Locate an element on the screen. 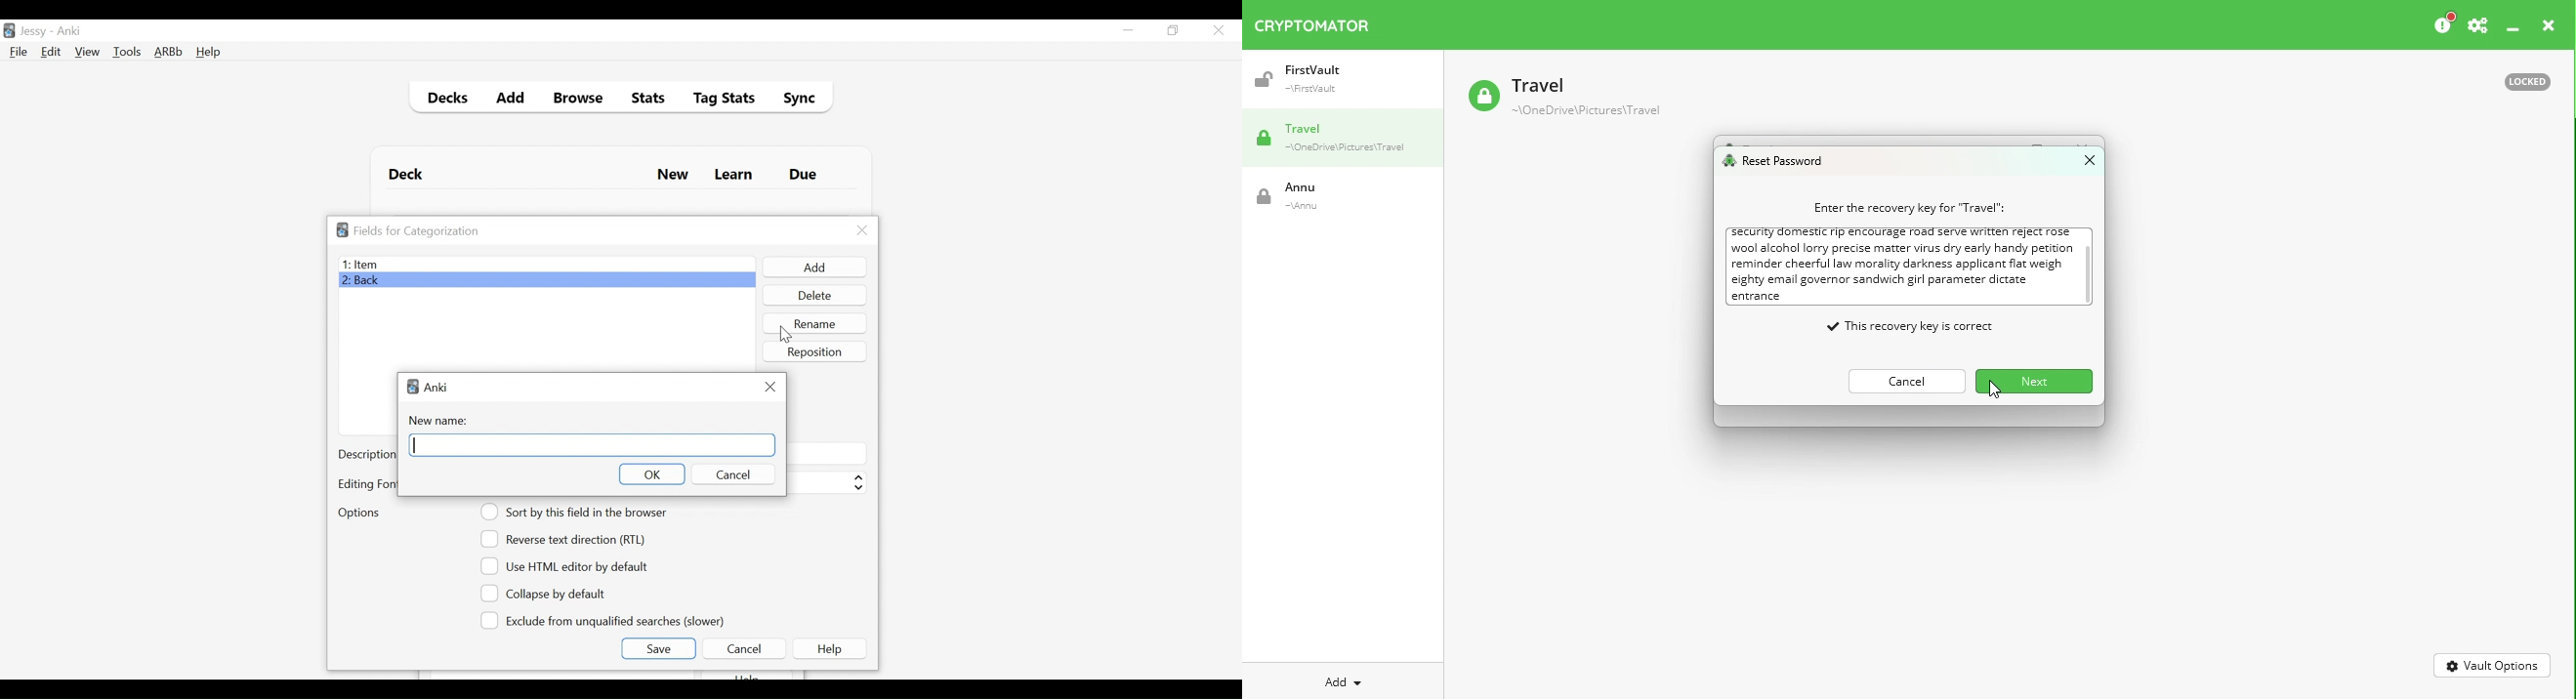 Image resolution: width=2576 pixels, height=700 pixels. Deck is located at coordinates (409, 175).